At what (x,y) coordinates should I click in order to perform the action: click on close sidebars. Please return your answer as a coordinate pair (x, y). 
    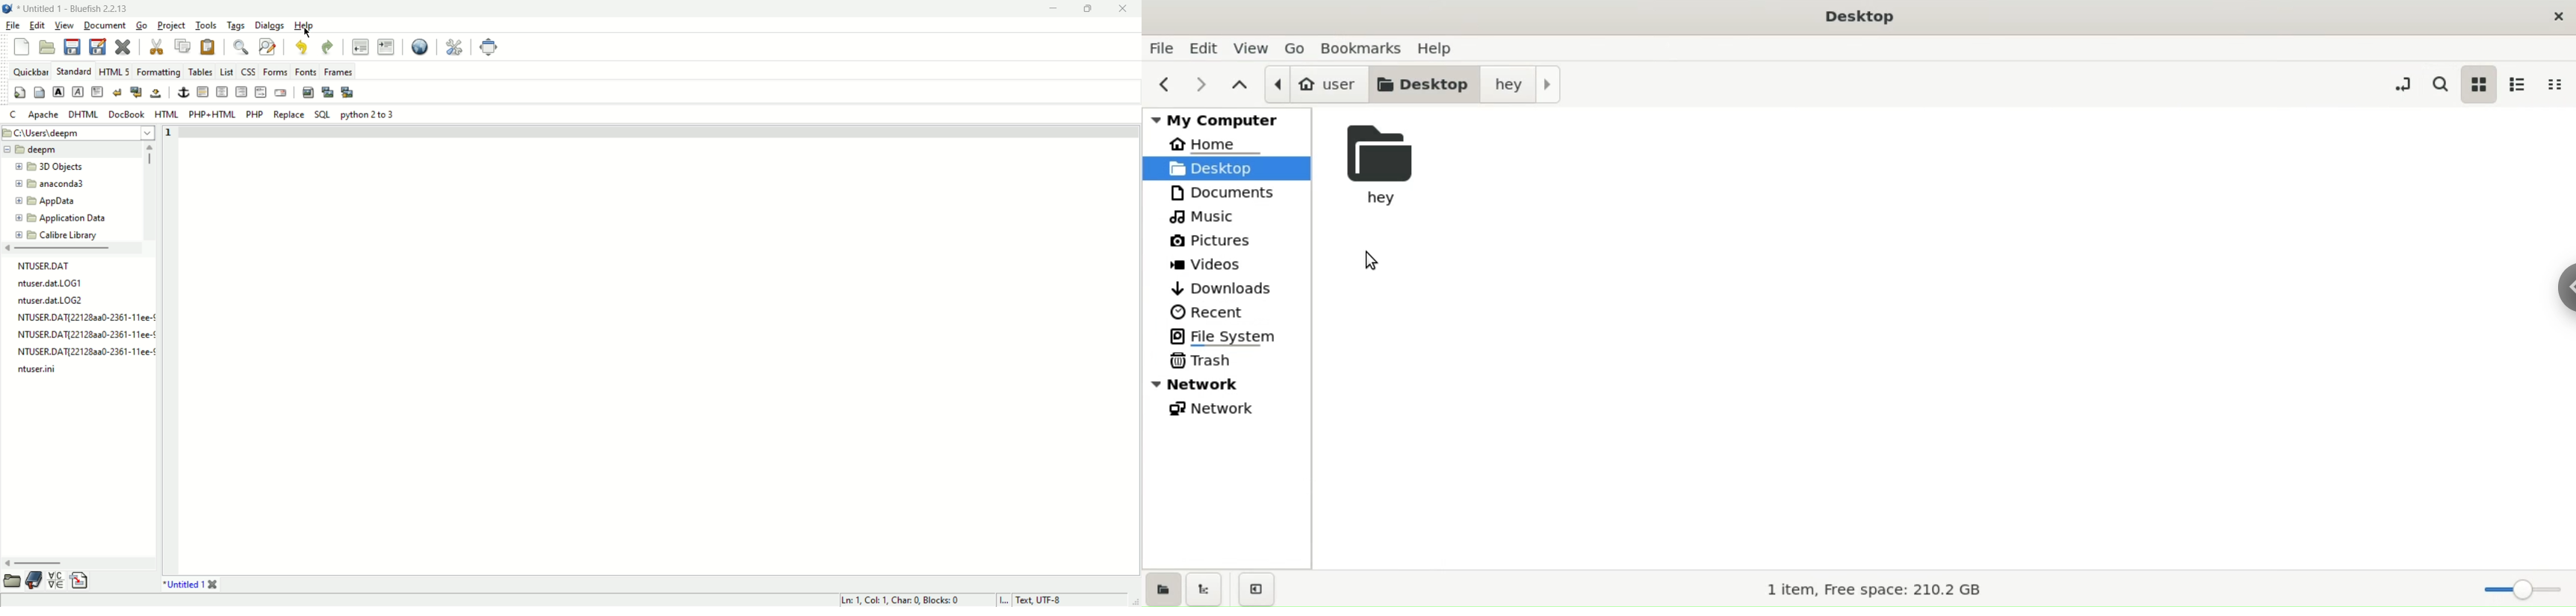
    Looking at the image, I should click on (1261, 589).